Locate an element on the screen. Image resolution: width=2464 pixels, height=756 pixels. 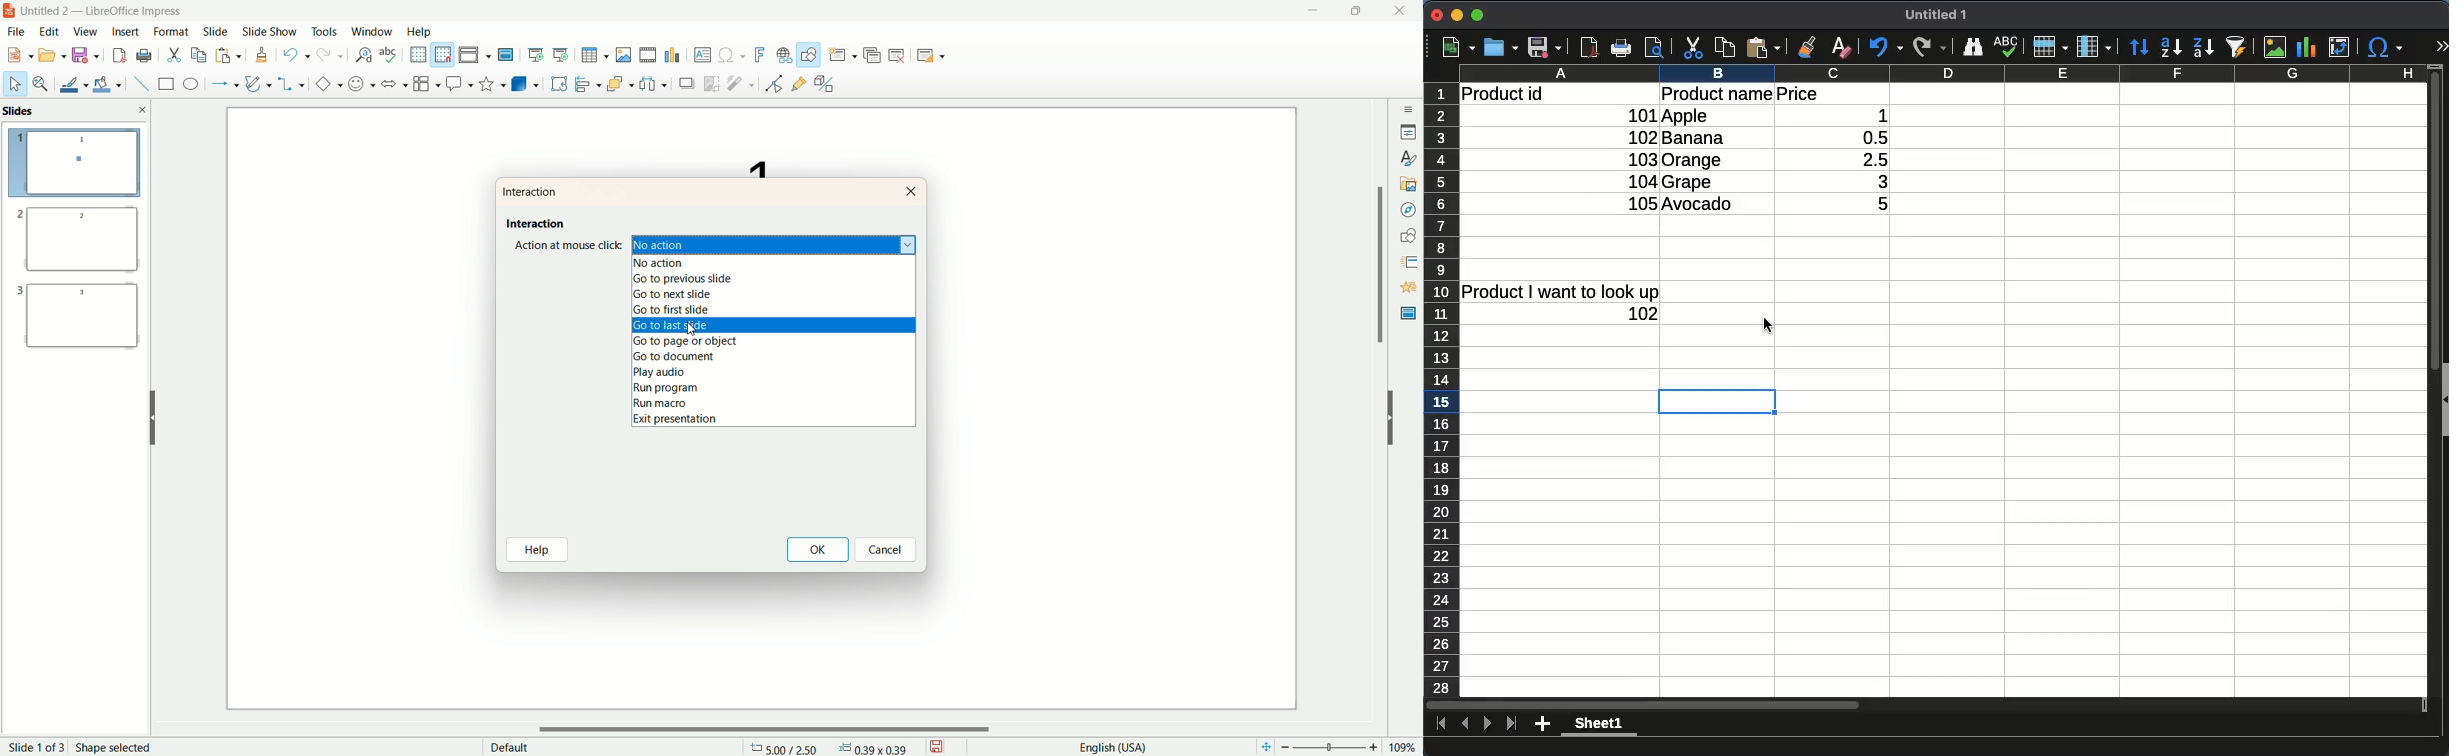
draw function is located at coordinates (809, 55).